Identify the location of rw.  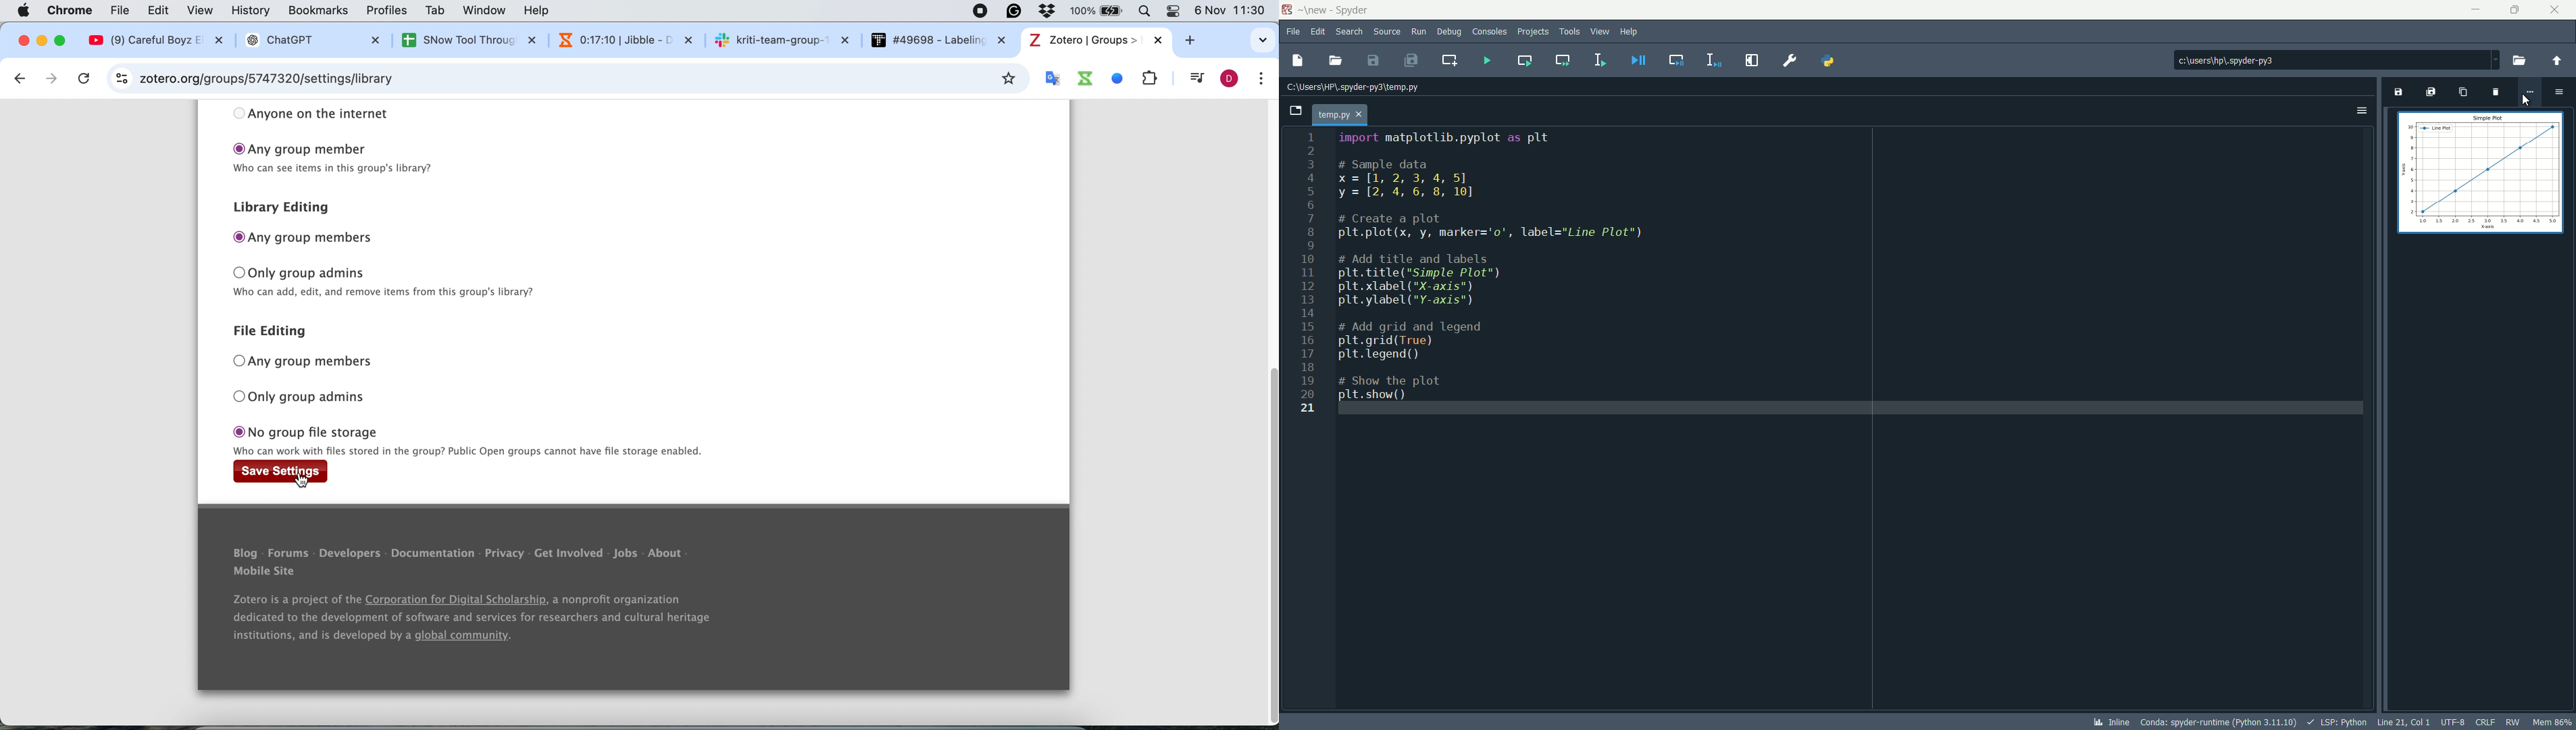
(2512, 721).